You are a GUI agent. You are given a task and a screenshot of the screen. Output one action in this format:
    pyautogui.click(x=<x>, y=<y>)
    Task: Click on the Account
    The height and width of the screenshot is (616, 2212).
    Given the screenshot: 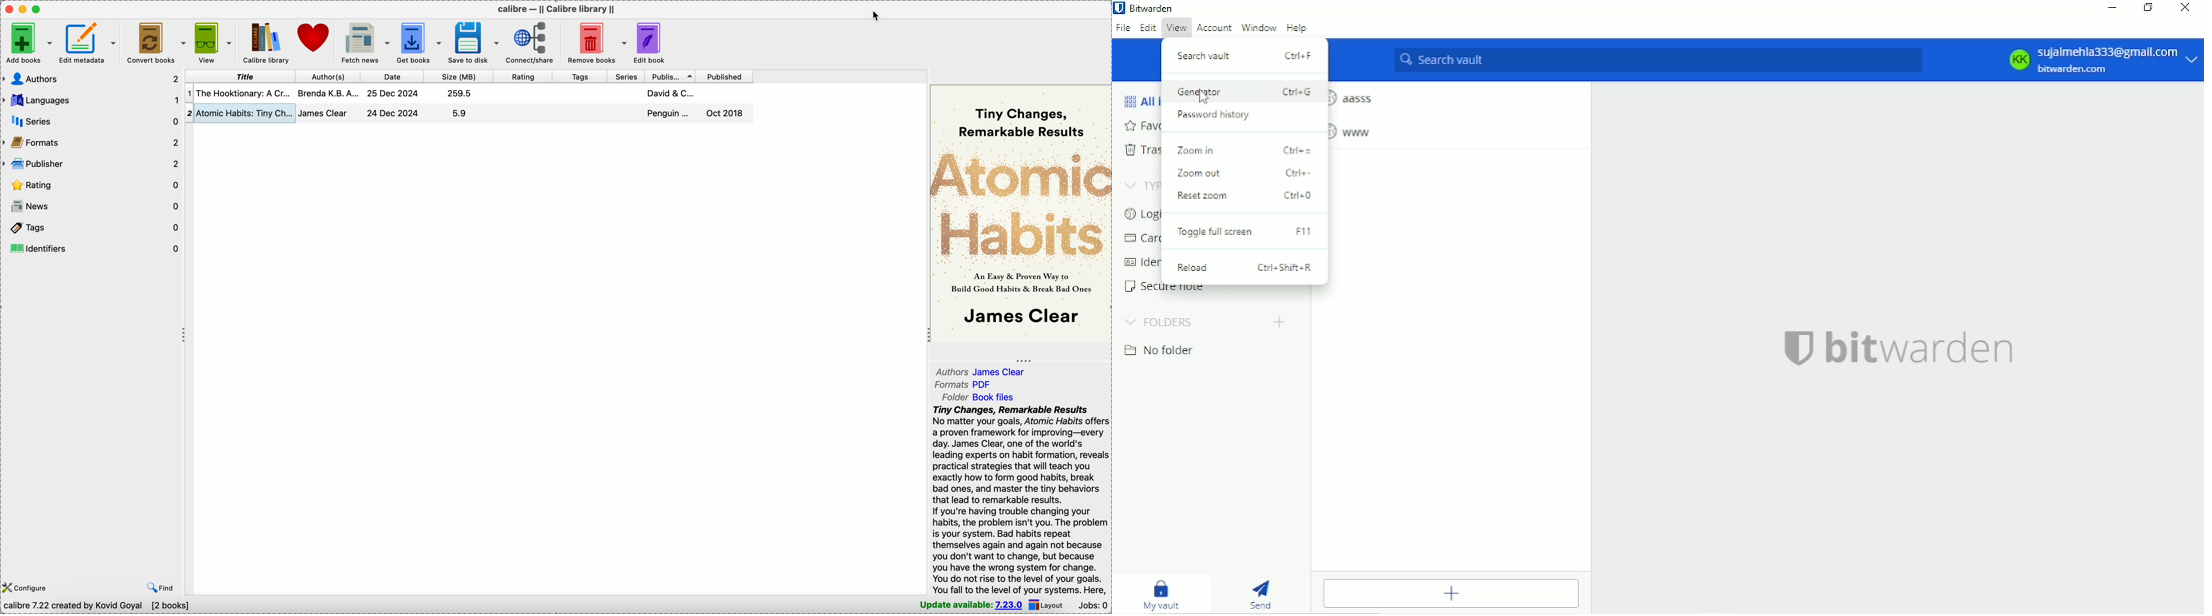 What is the action you would take?
    pyautogui.click(x=1214, y=28)
    